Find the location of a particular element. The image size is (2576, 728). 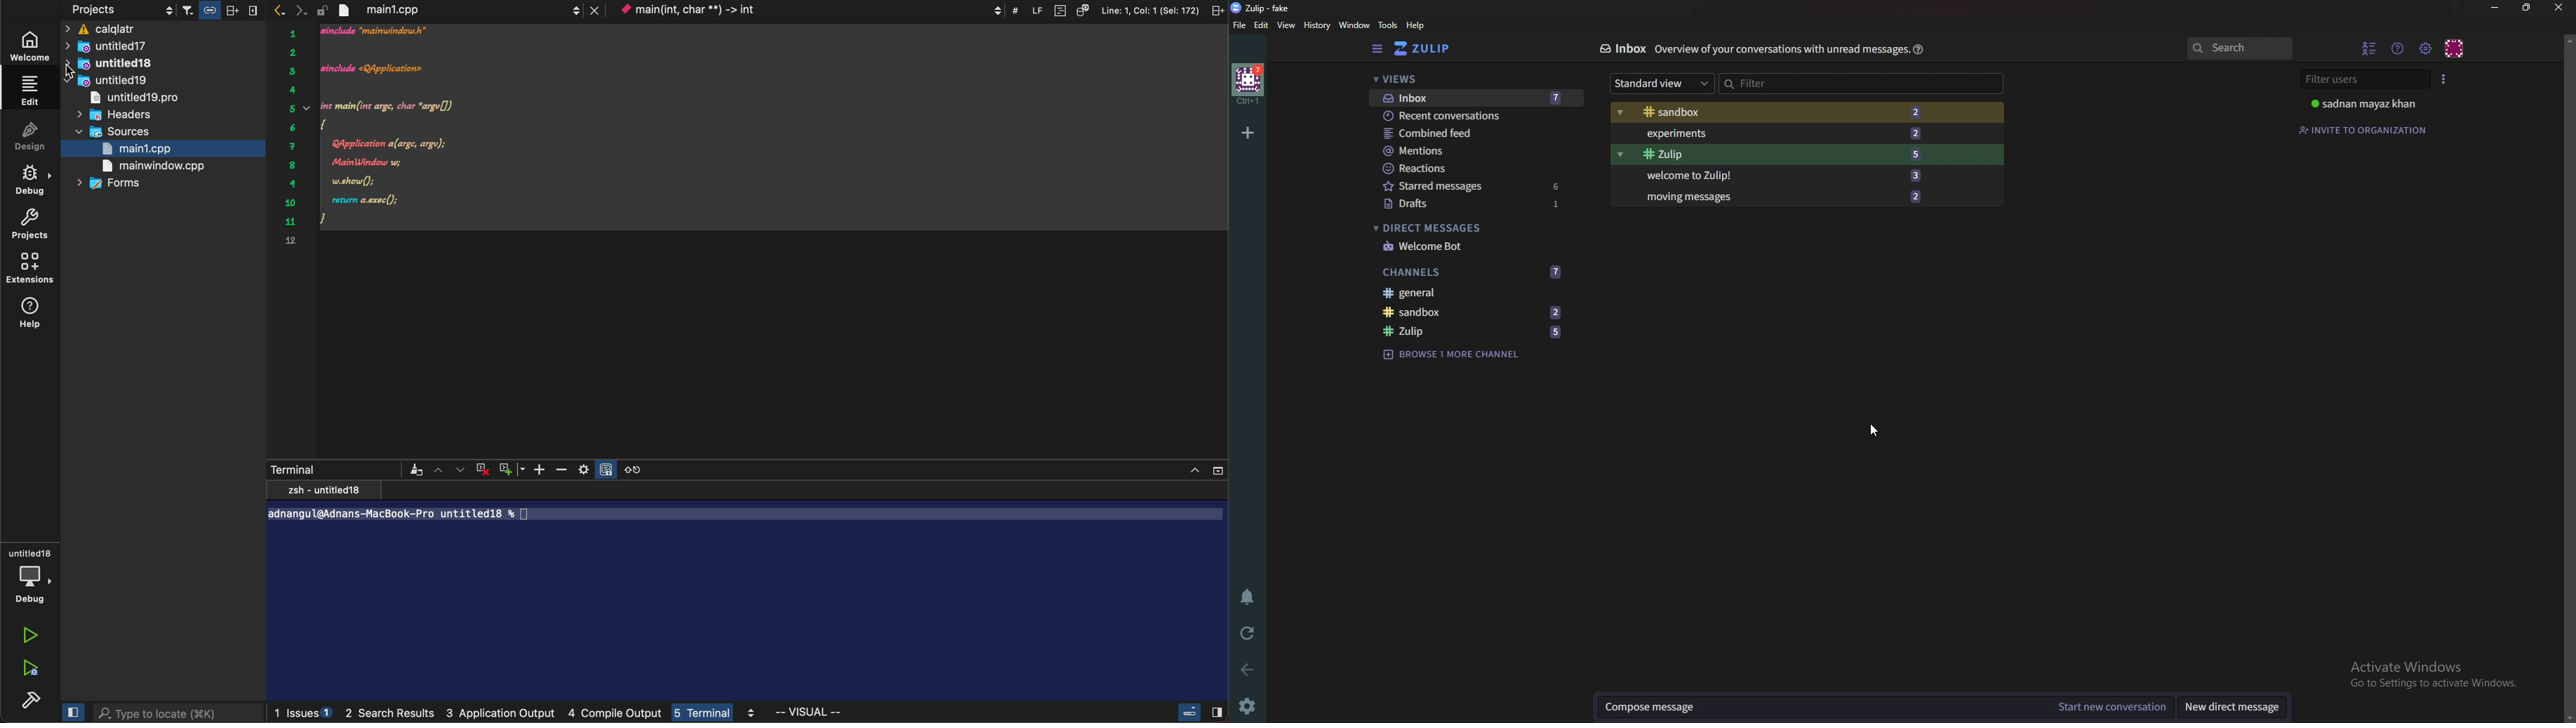

Welcome bot is located at coordinates (1479, 246).